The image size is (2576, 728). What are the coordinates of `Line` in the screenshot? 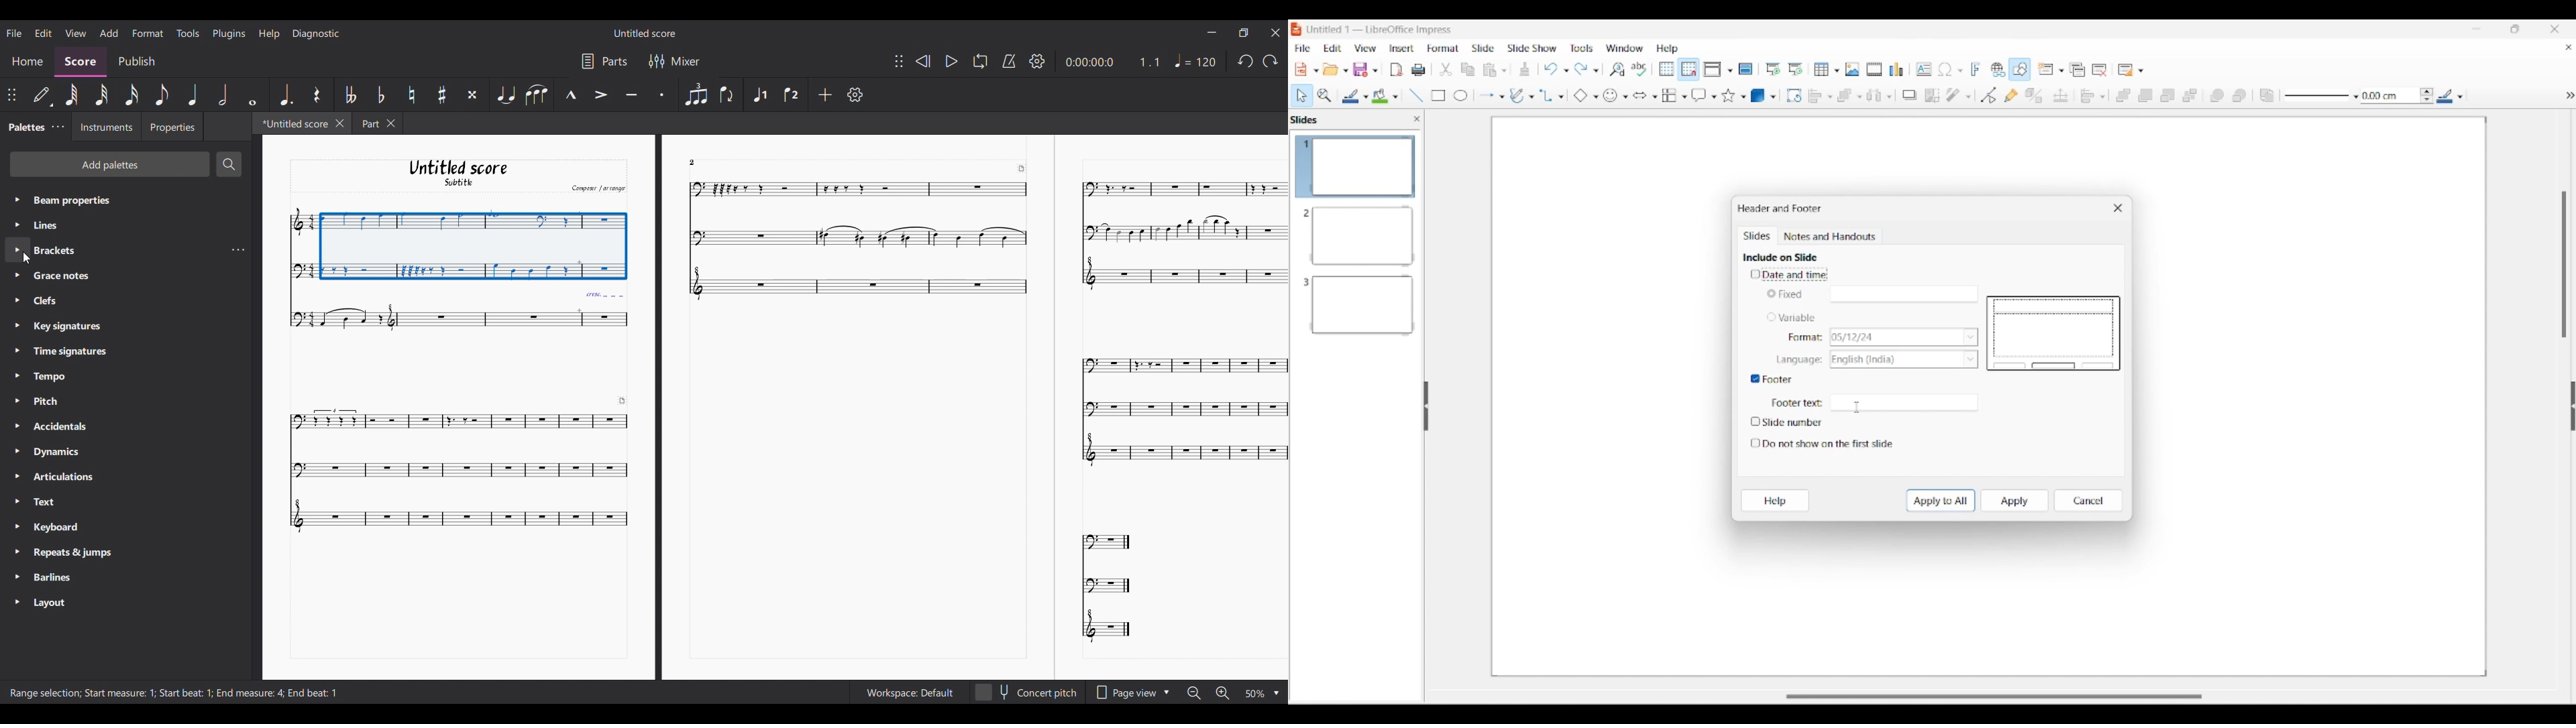 It's located at (58, 225).